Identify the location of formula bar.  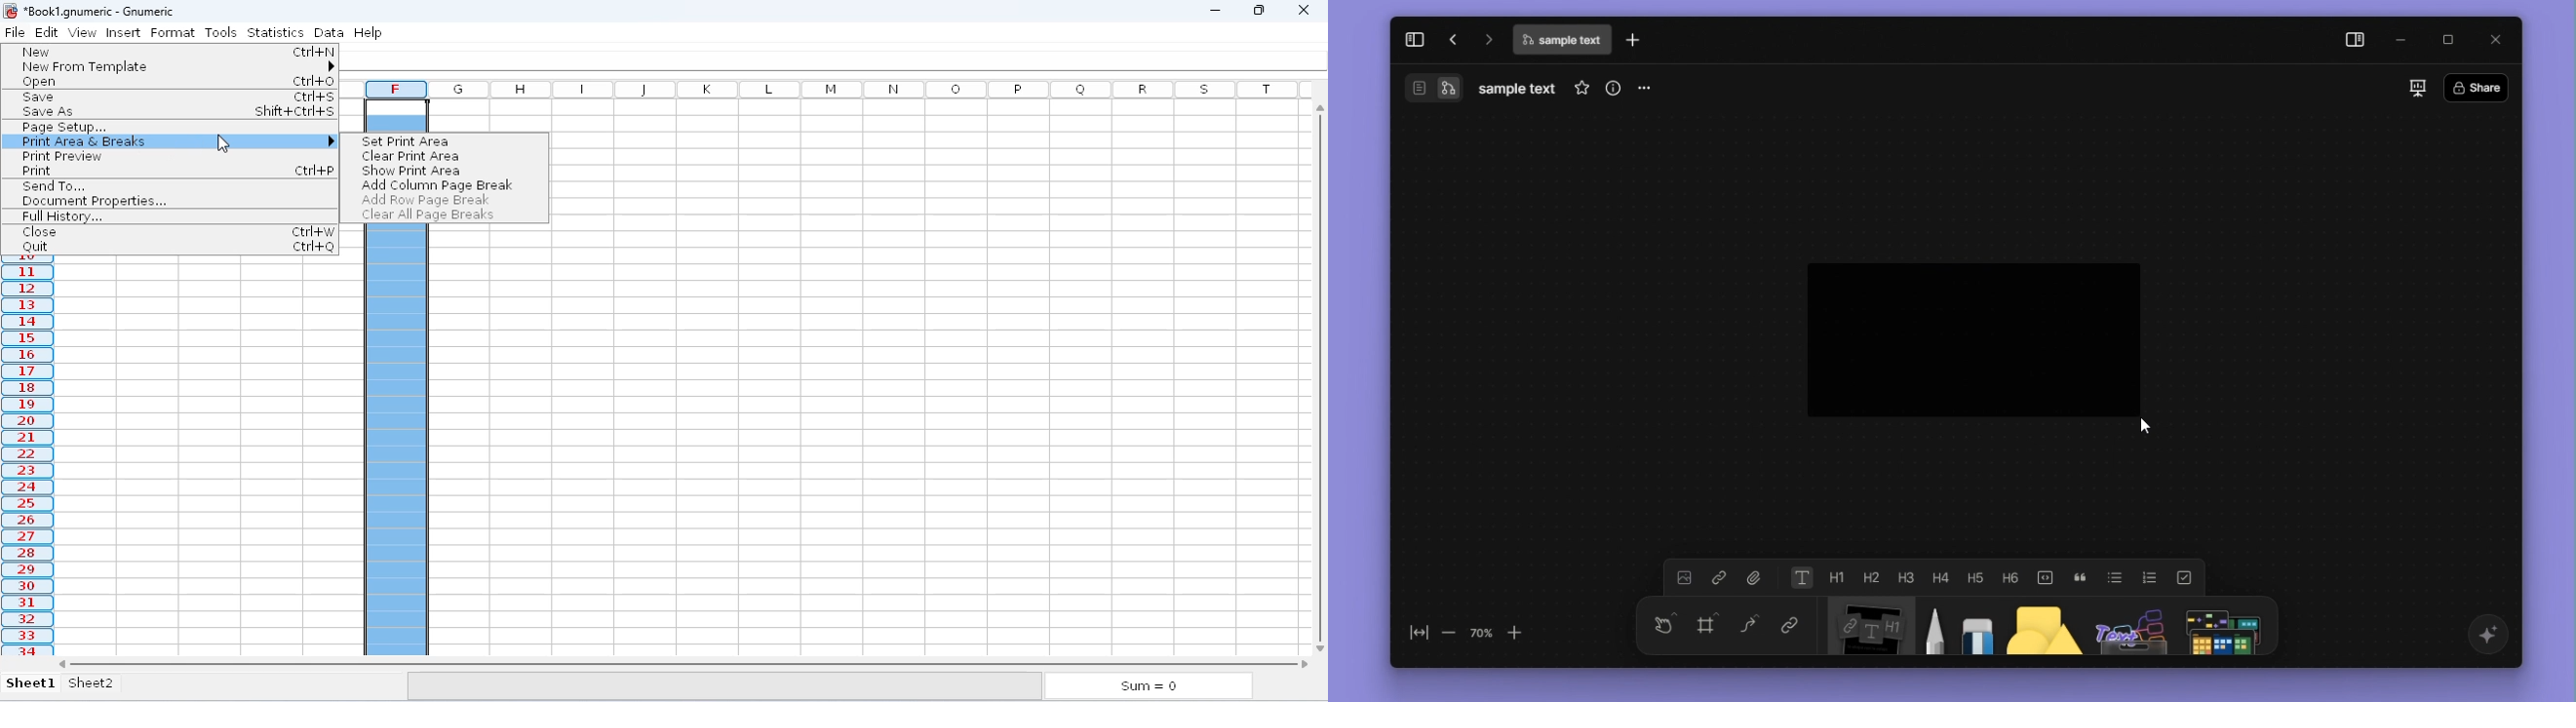
(839, 60).